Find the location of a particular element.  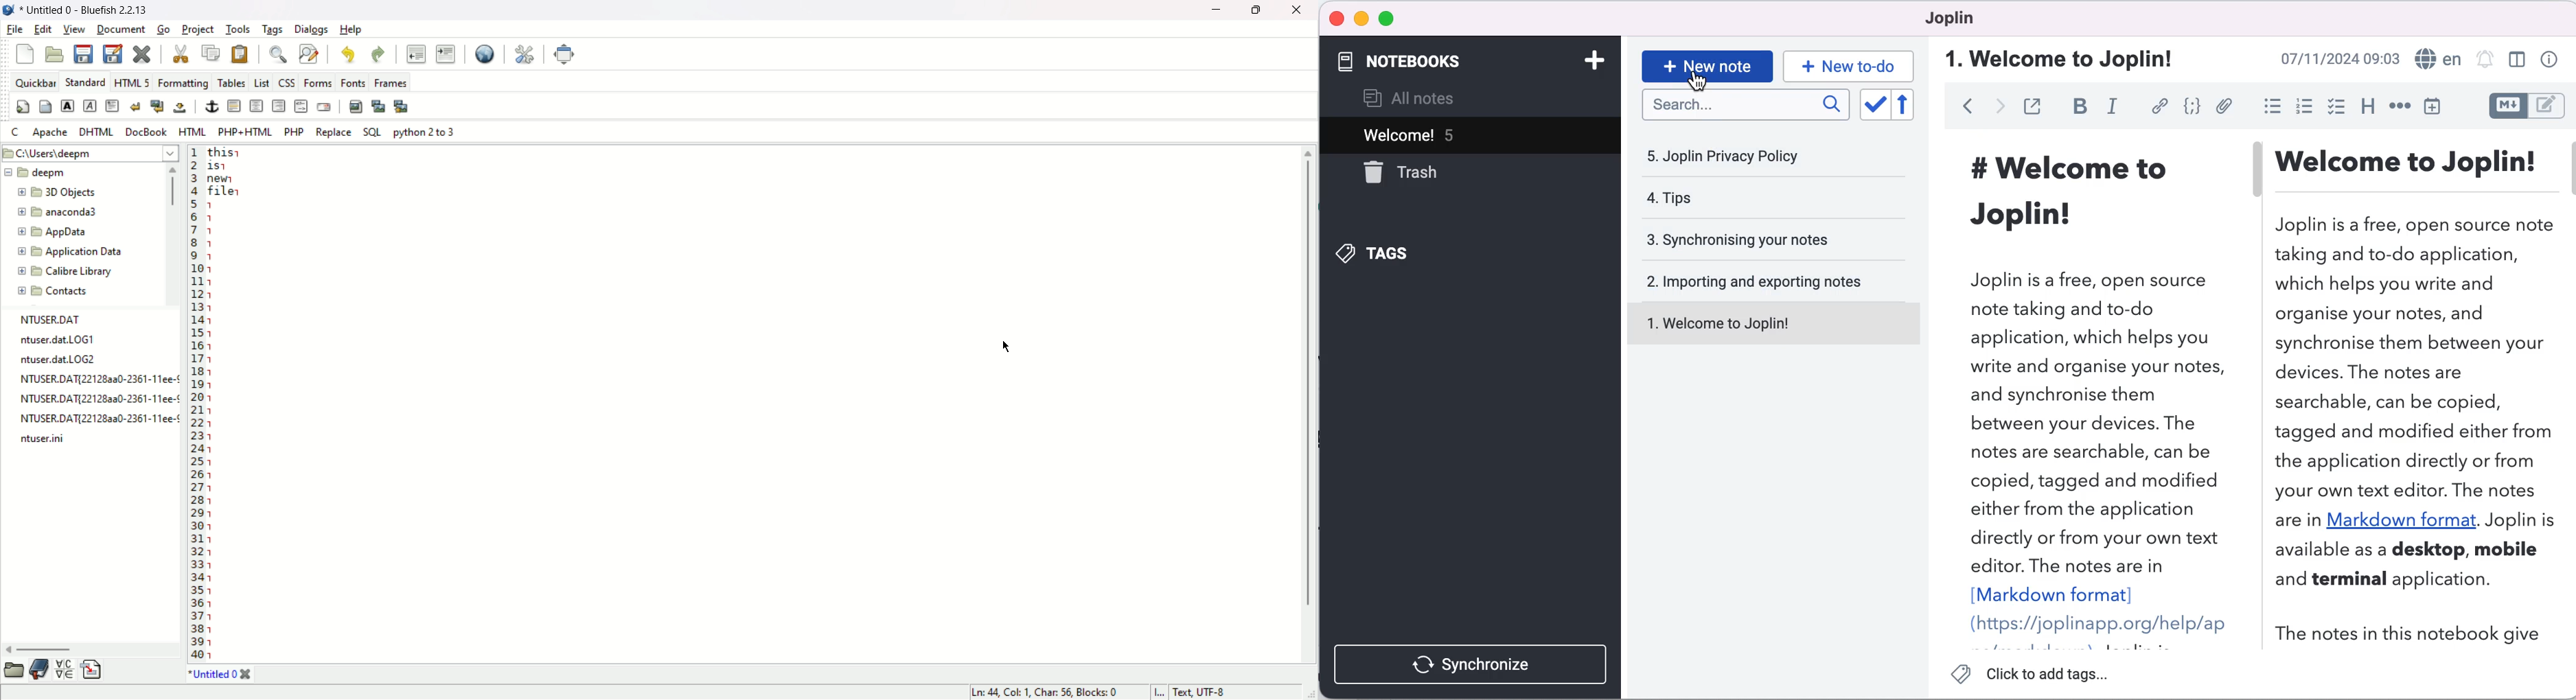

paste is located at coordinates (240, 54).